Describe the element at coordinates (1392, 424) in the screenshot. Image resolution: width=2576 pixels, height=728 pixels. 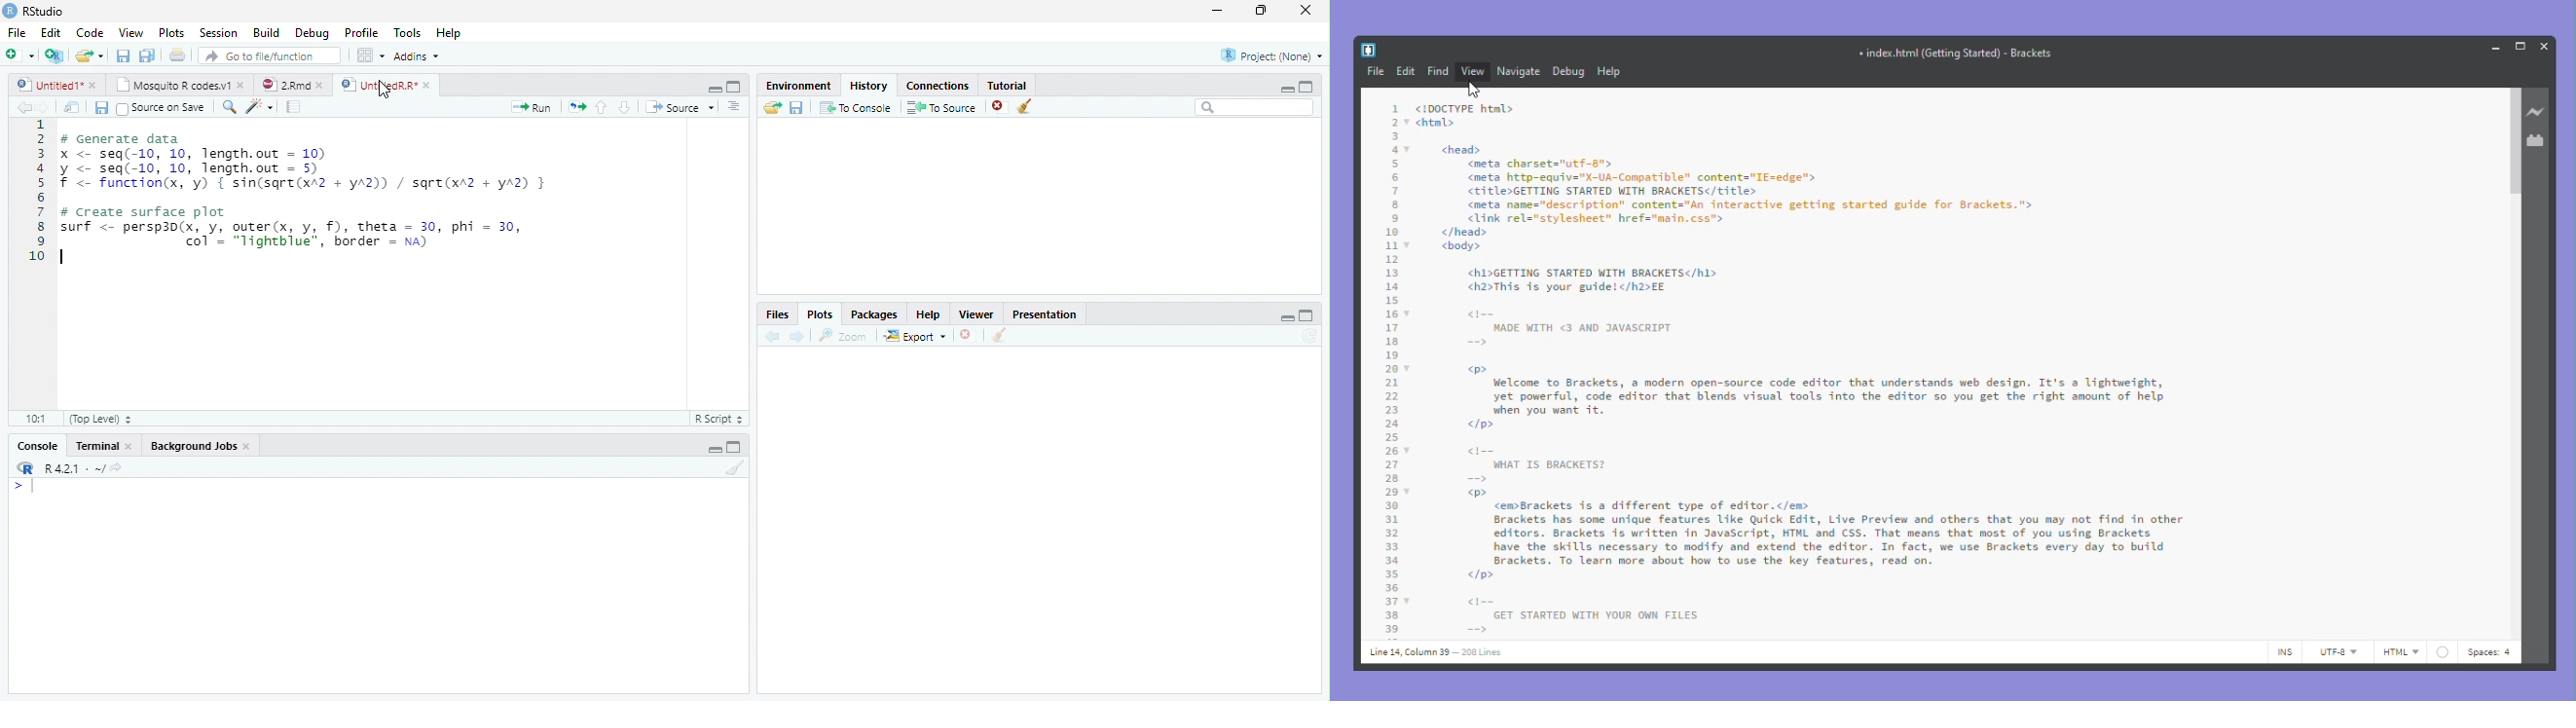
I see `24` at that location.